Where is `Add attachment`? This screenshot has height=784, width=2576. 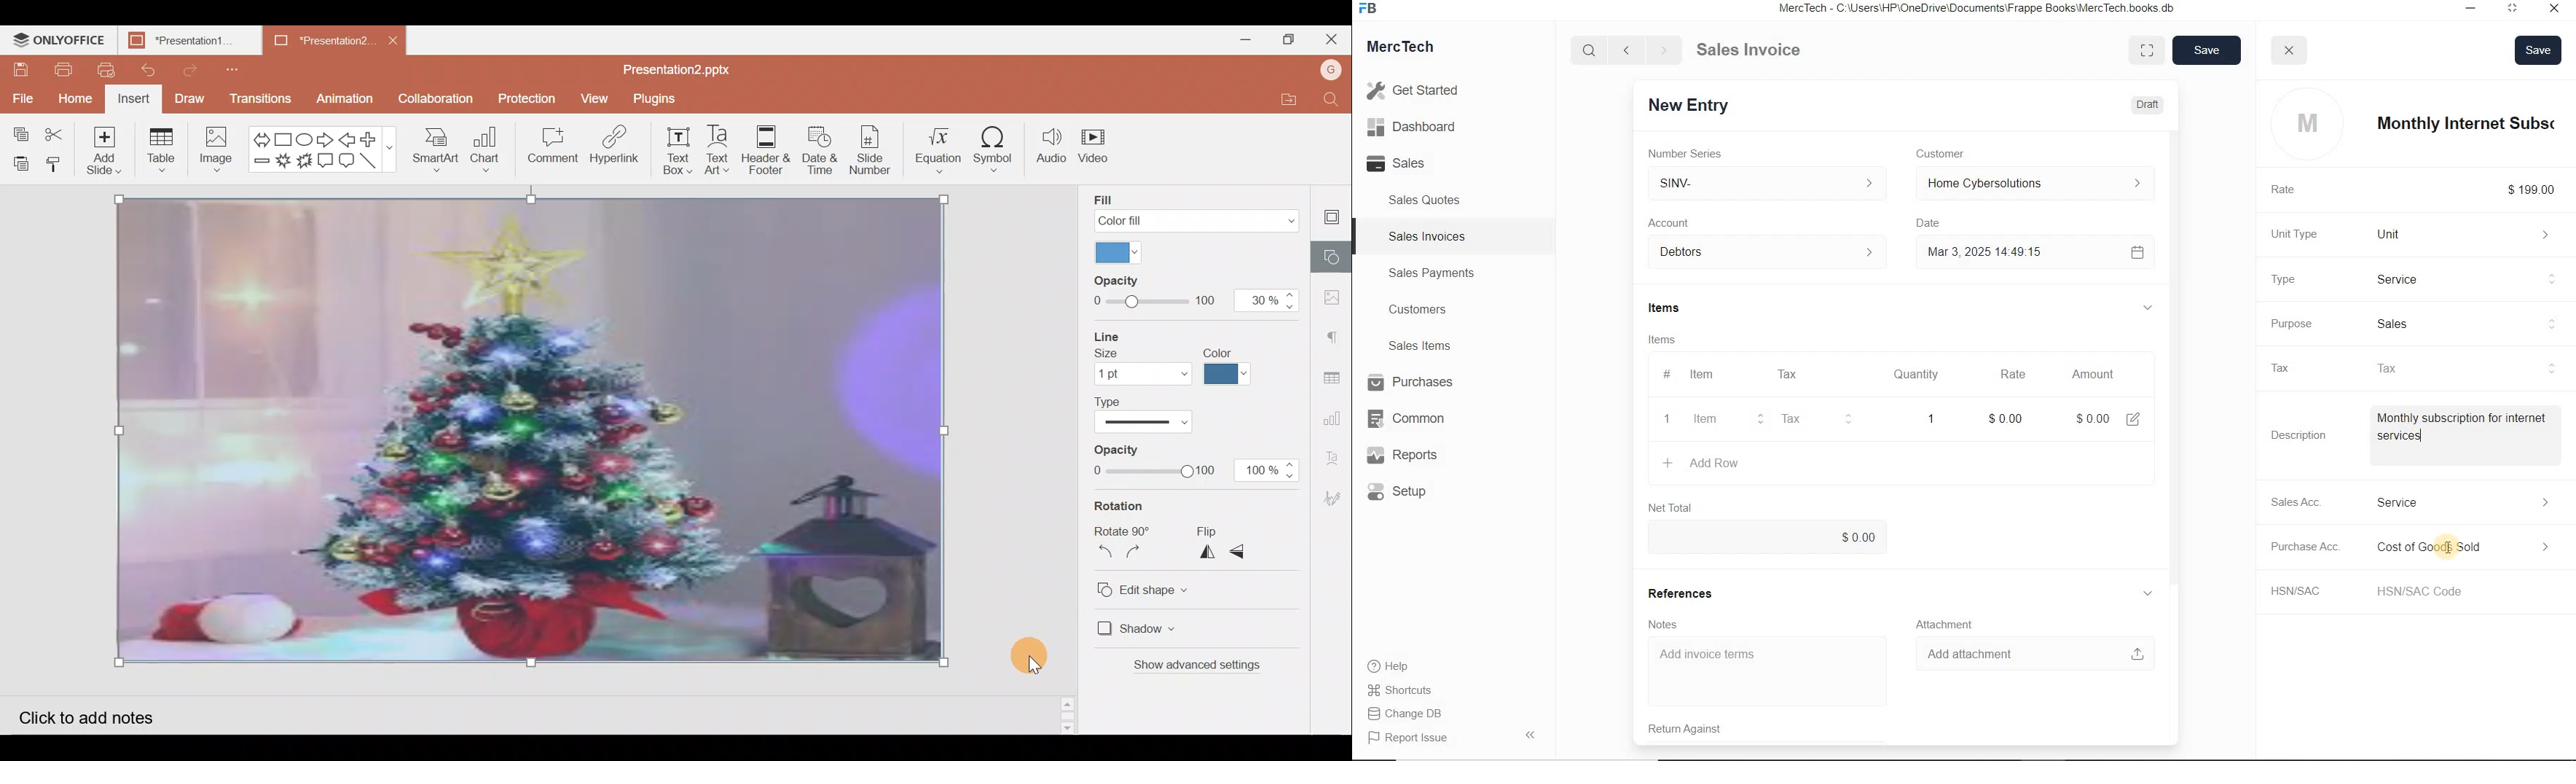
Add attachment is located at coordinates (2027, 653).